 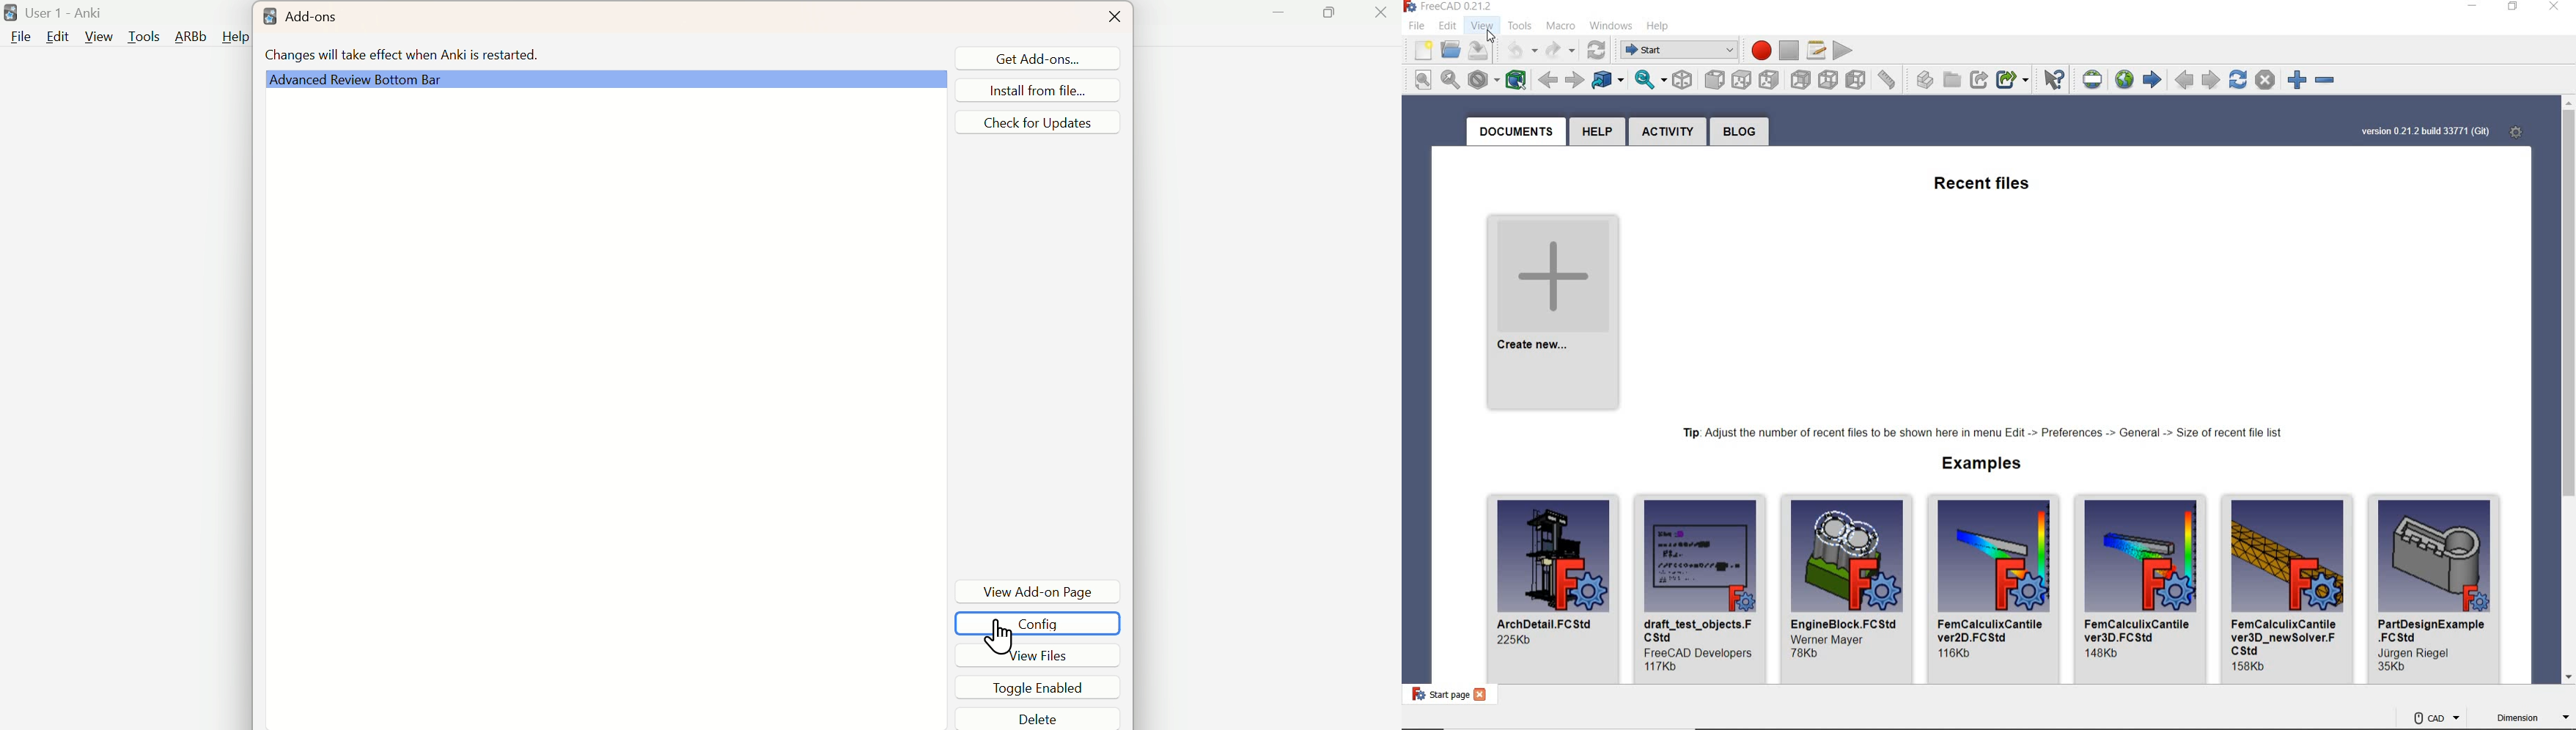 I want to click on View, so click(x=97, y=37).